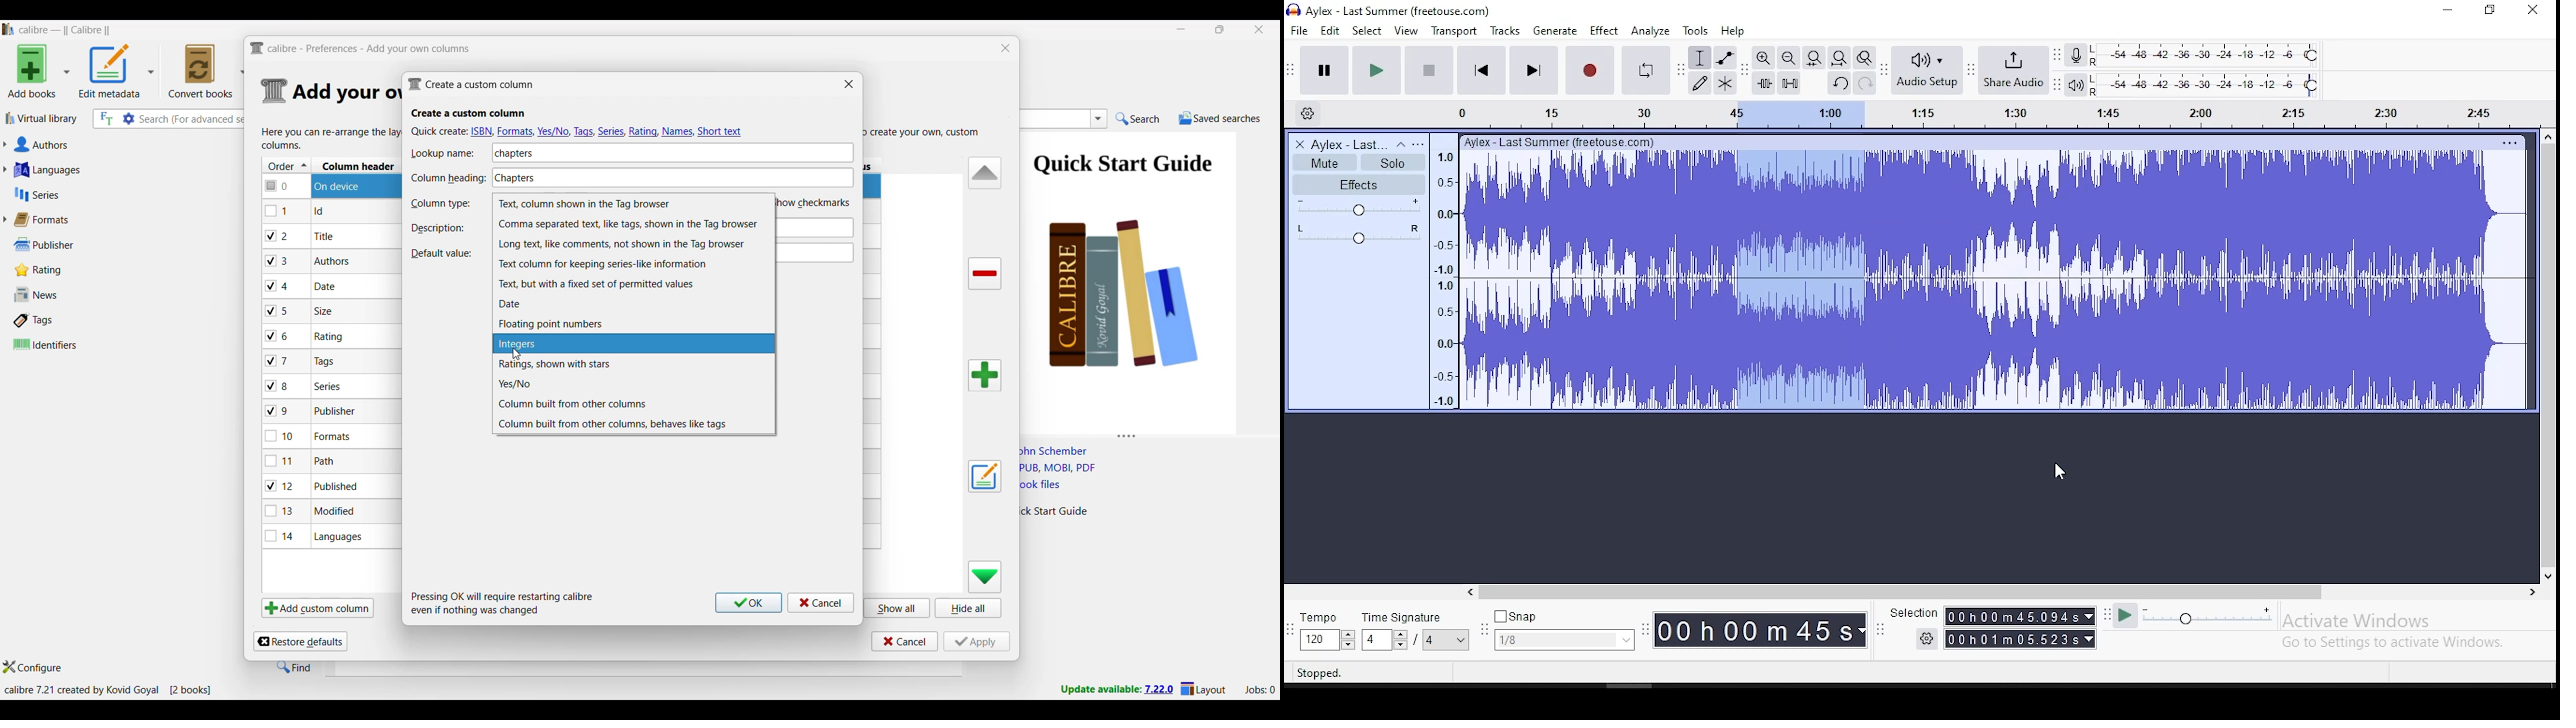  What do you see at coordinates (634, 244) in the screenshot?
I see `Long text` at bounding box center [634, 244].